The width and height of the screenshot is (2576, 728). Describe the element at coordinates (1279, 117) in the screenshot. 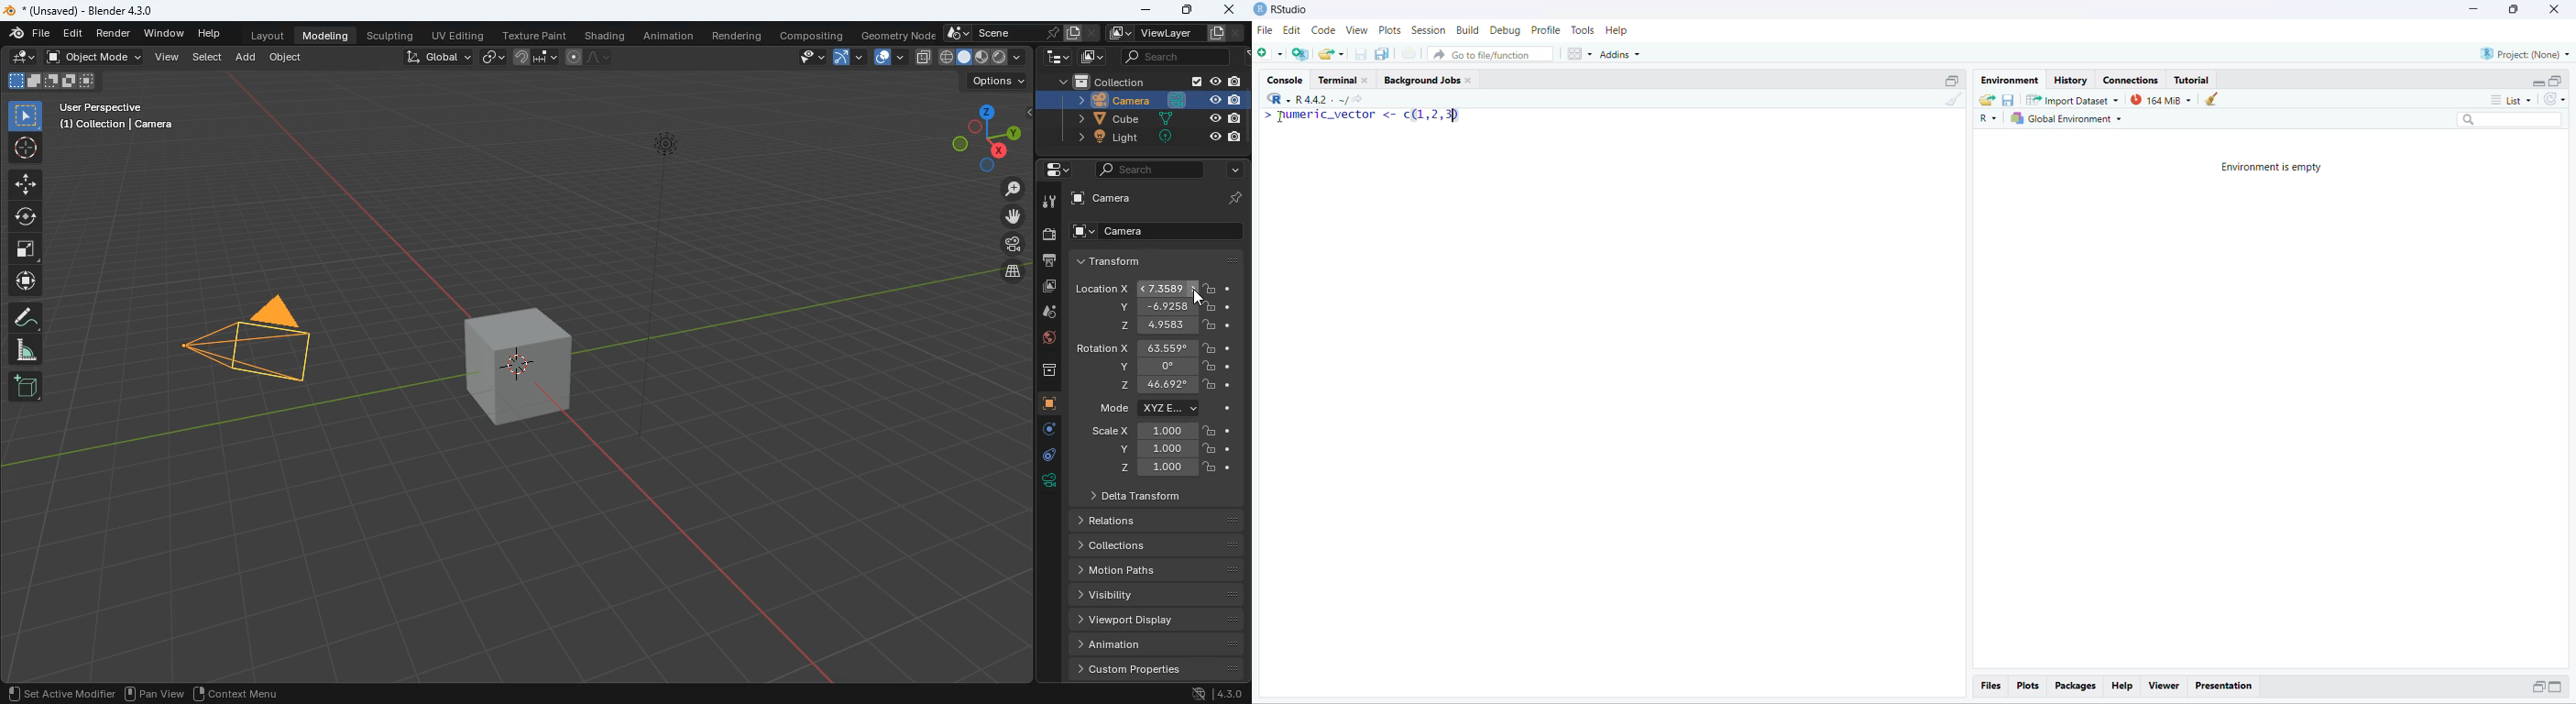

I see `cursor` at that location.